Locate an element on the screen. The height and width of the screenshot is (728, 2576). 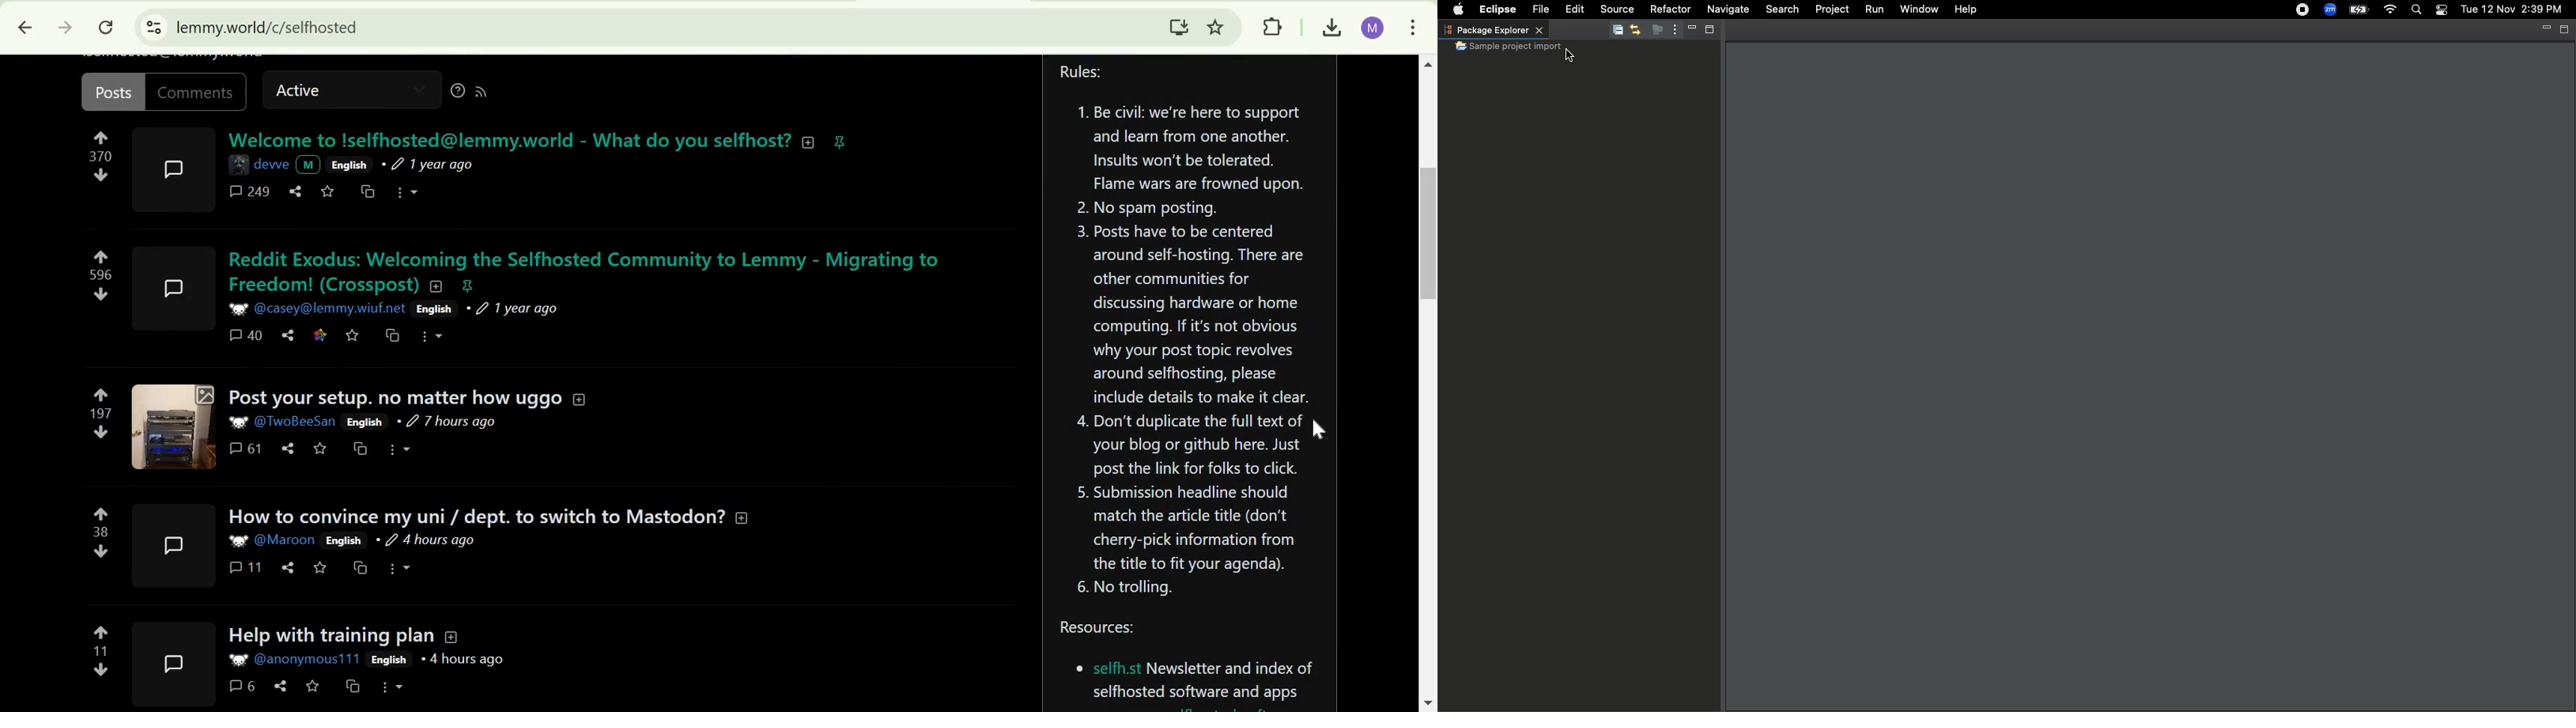
share is located at coordinates (289, 567).